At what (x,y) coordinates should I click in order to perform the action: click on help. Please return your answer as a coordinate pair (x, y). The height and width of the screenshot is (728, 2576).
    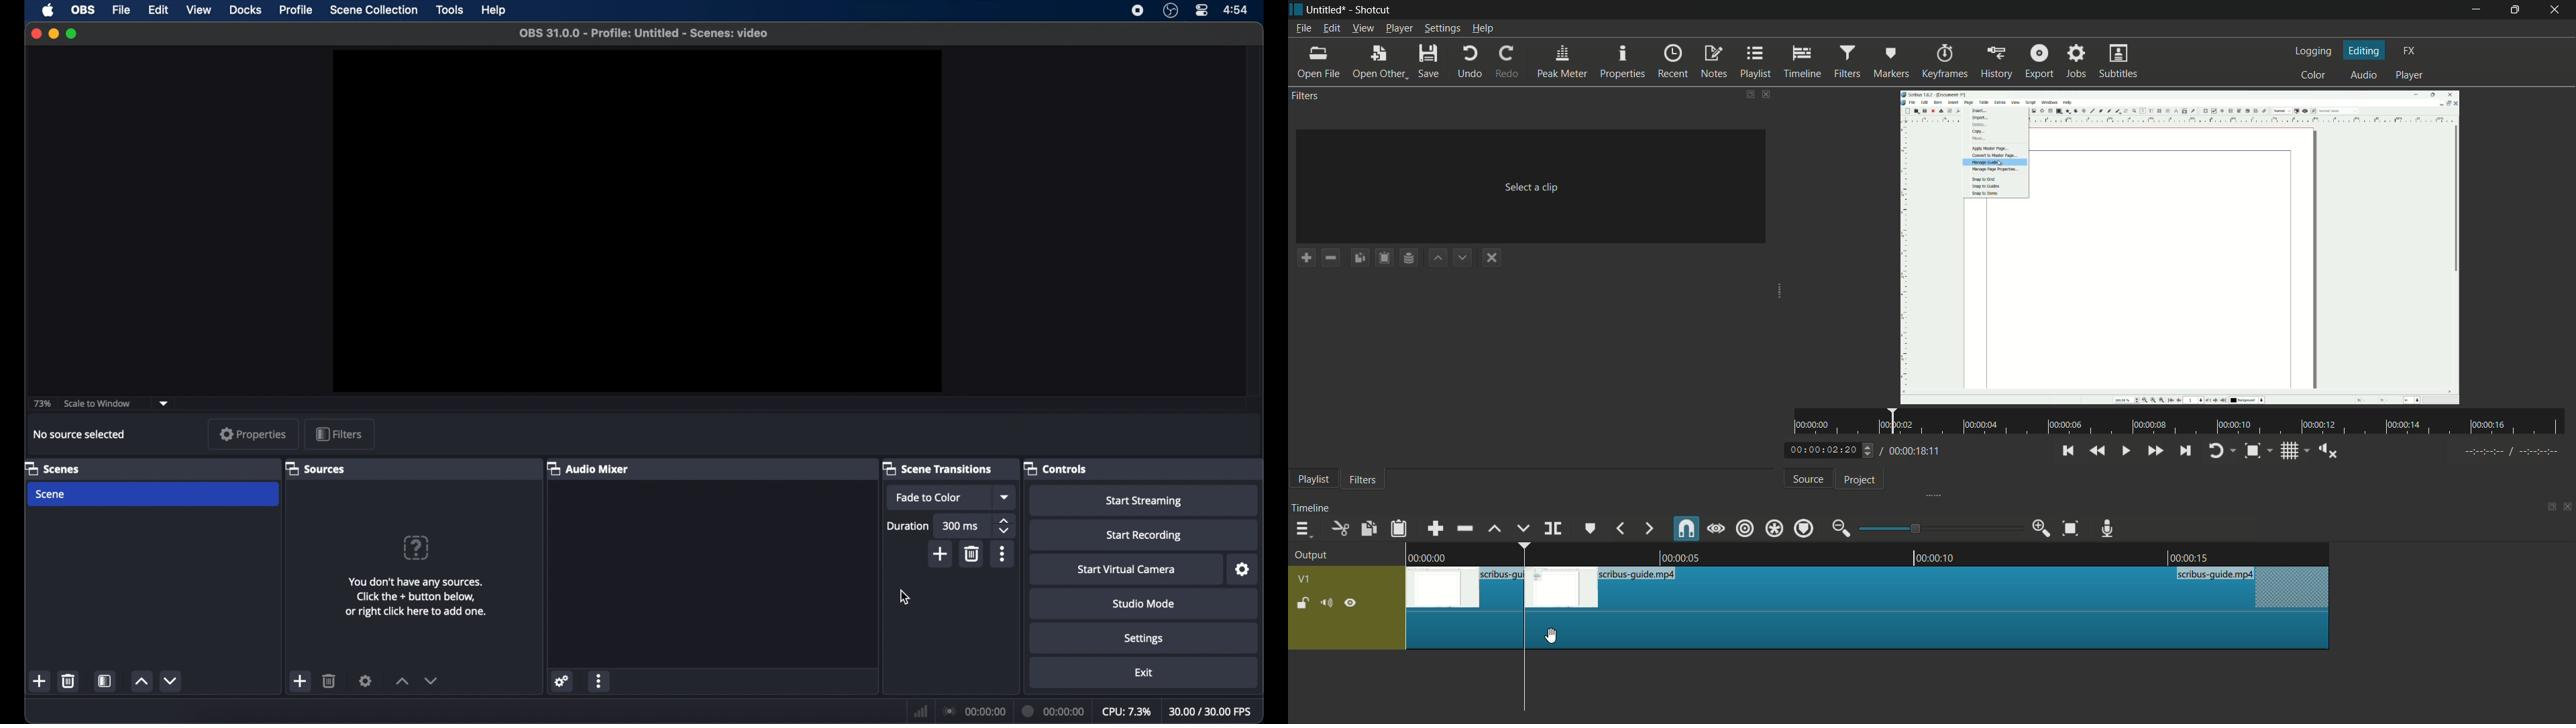
    Looking at the image, I should click on (494, 10).